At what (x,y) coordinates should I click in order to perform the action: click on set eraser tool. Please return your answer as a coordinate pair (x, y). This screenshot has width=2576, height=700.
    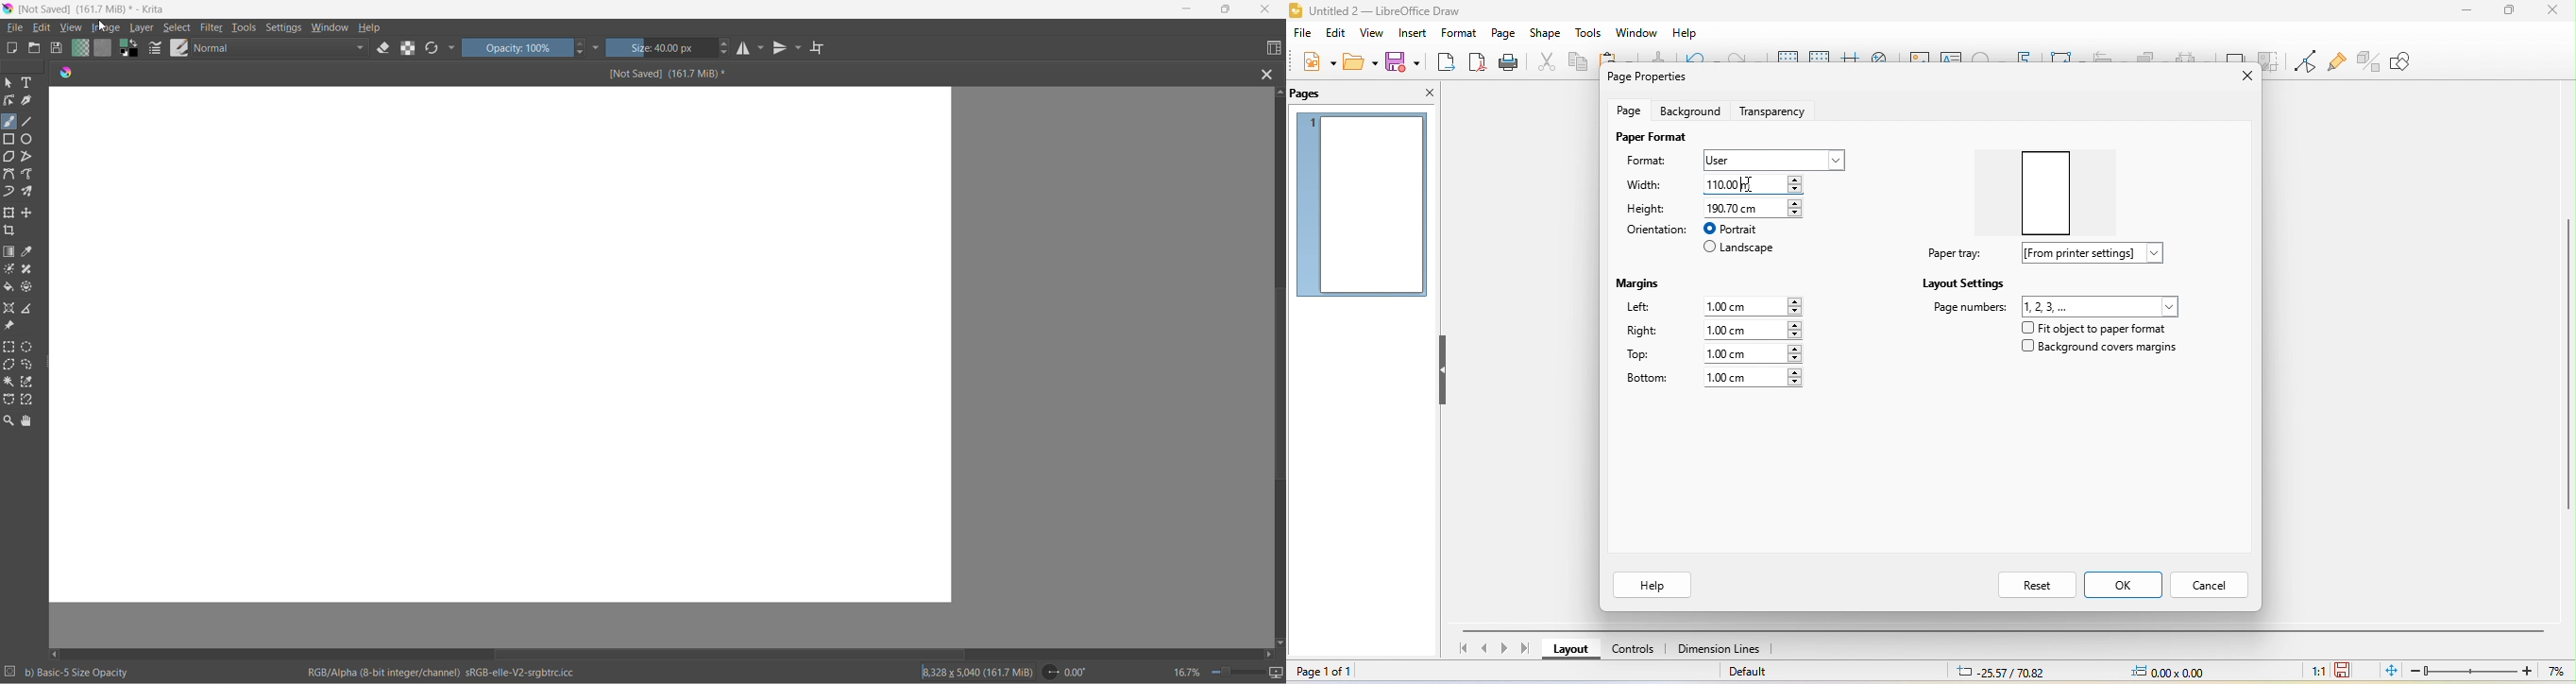
    Looking at the image, I should click on (384, 48).